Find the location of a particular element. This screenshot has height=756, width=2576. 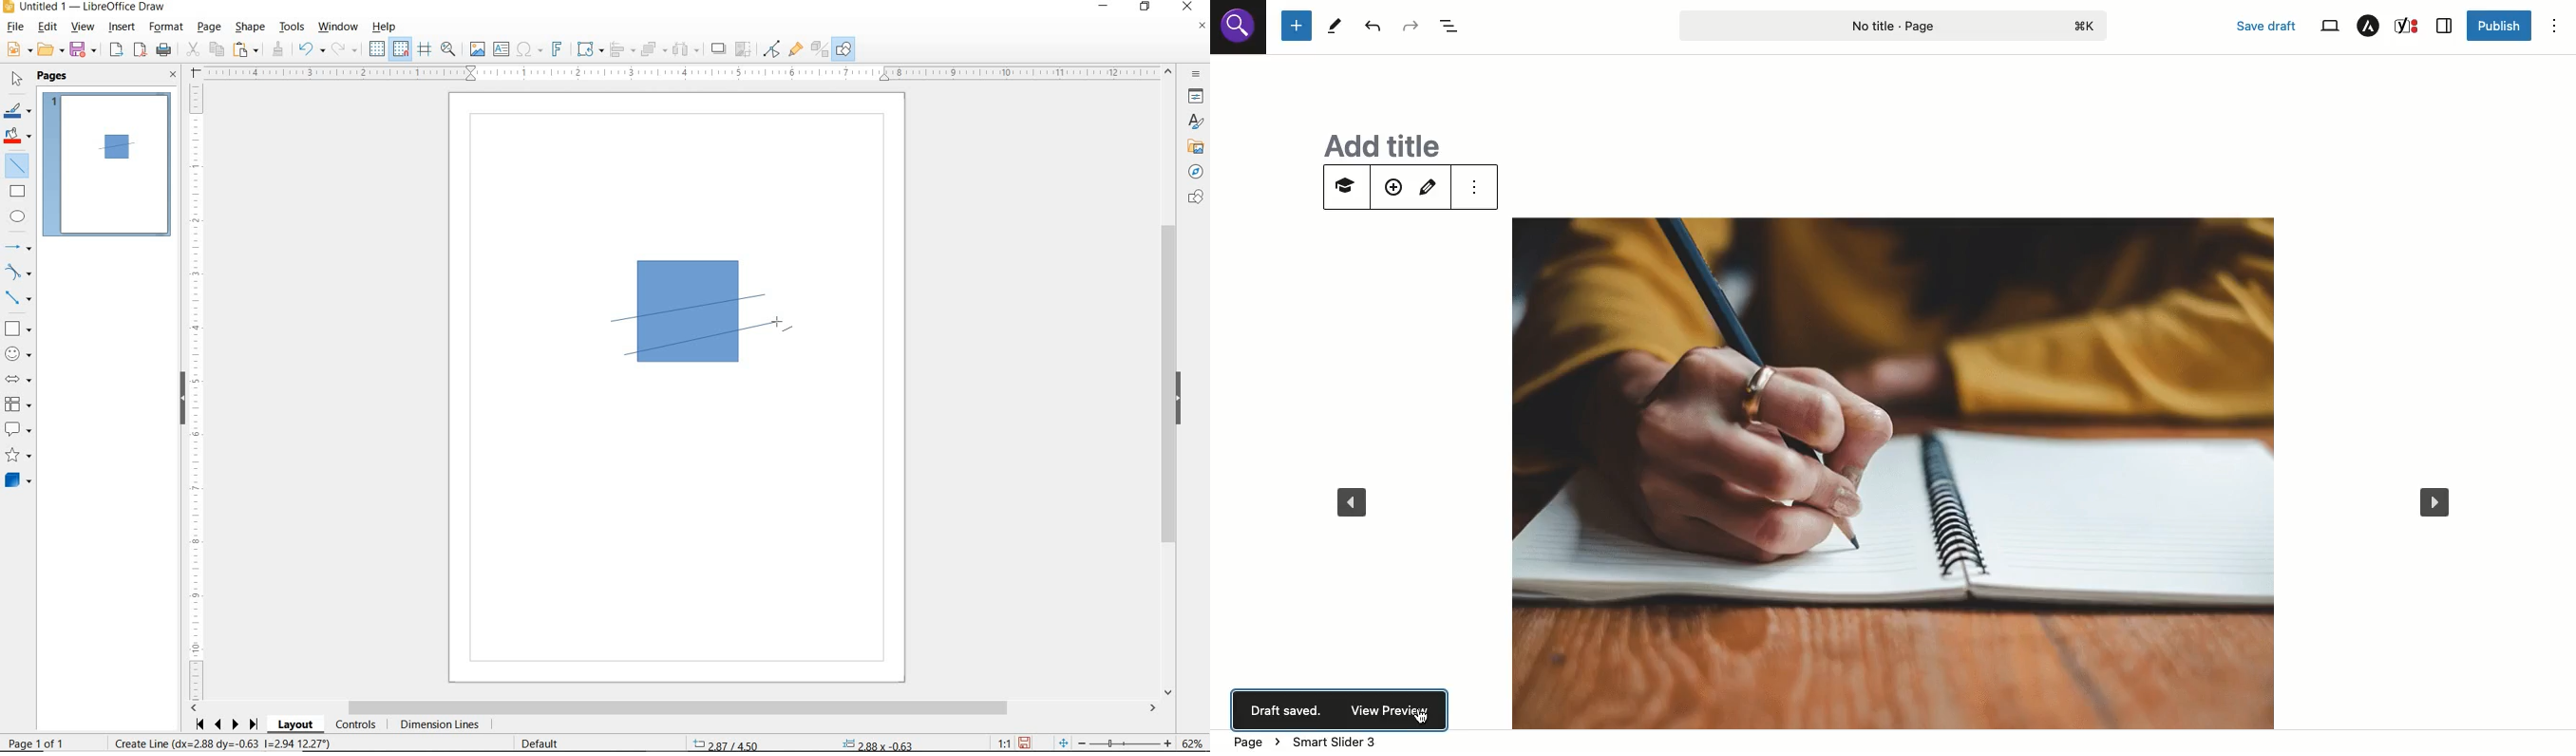

MINIMIZE is located at coordinates (1108, 7).